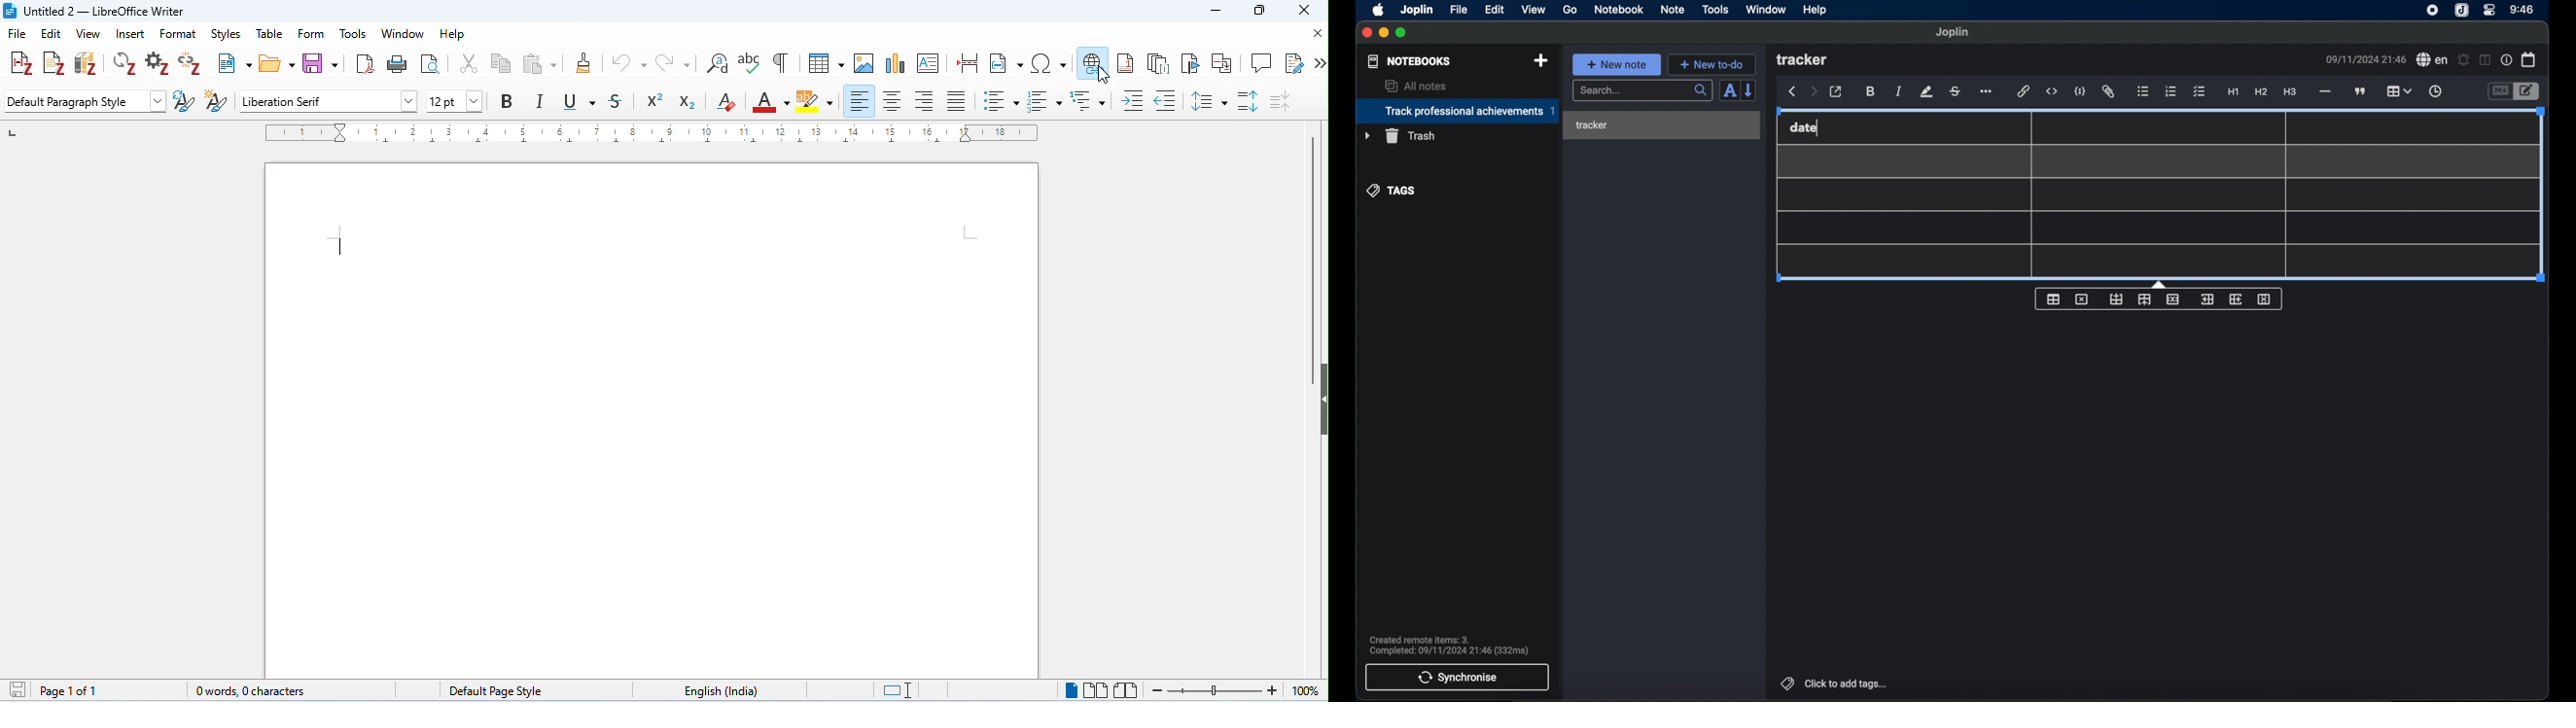 The width and height of the screenshot is (2576, 728). What do you see at coordinates (2237, 299) in the screenshot?
I see `insert column after` at bounding box center [2237, 299].